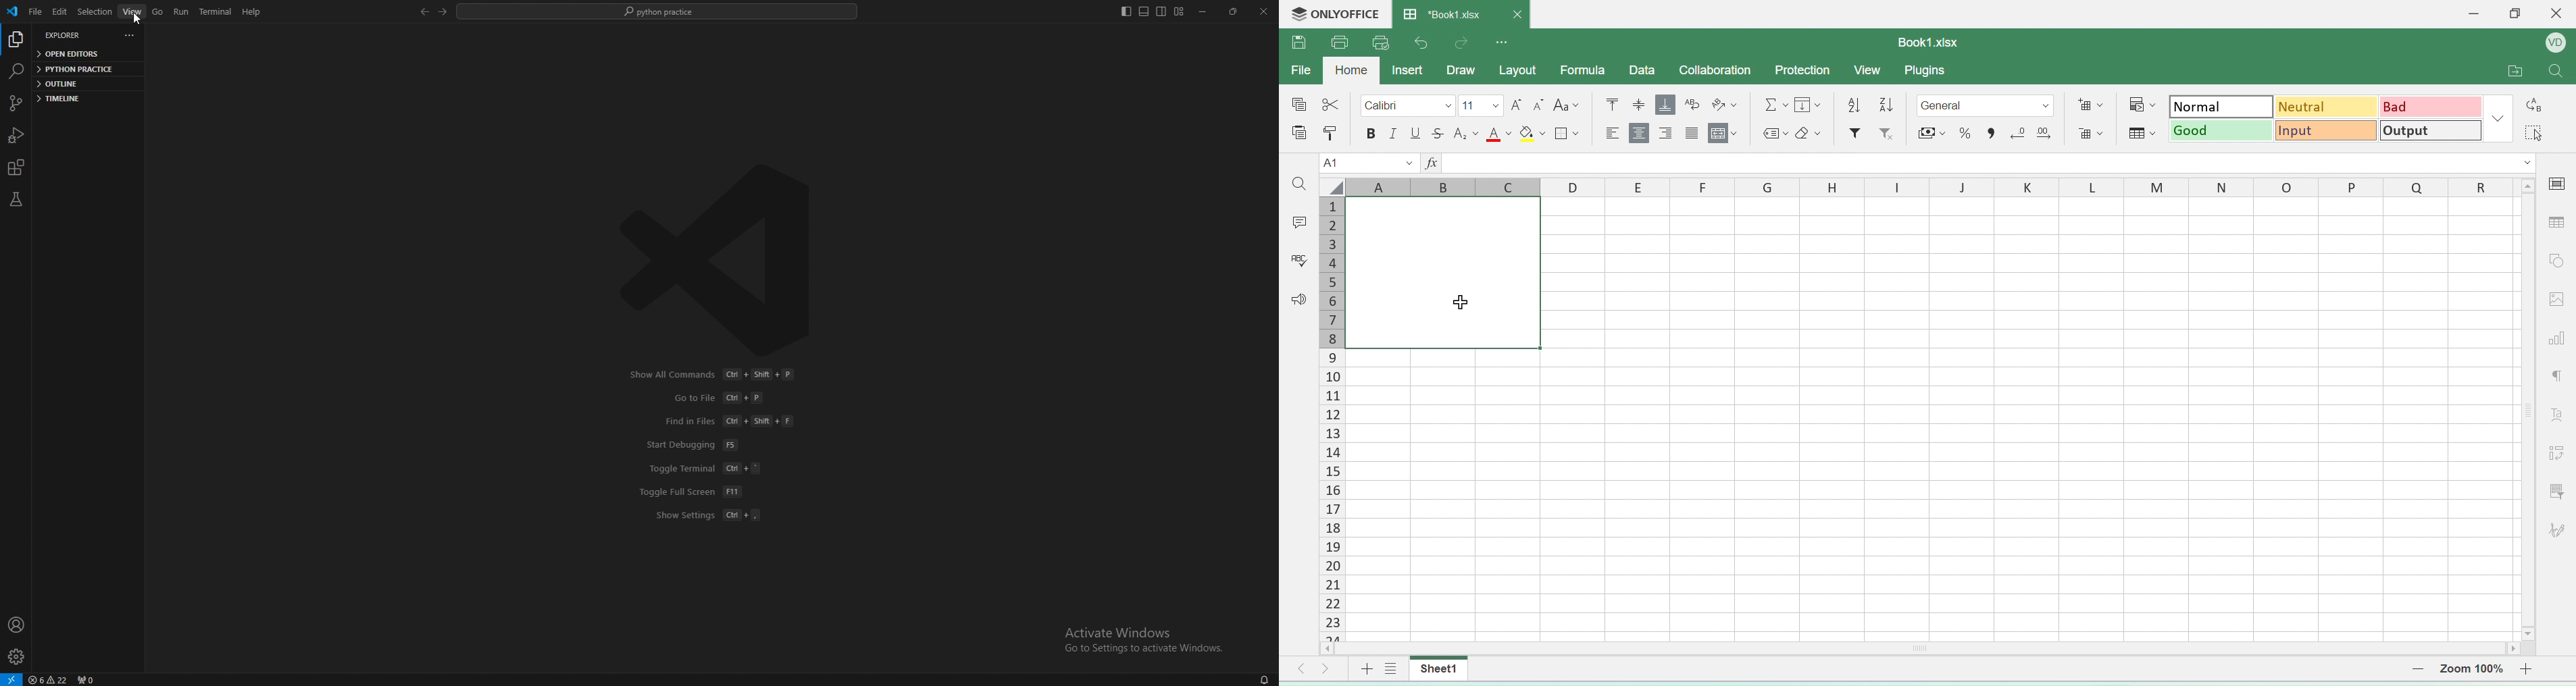 This screenshot has height=700, width=2576. What do you see at coordinates (1415, 134) in the screenshot?
I see `underline` at bounding box center [1415, 134].